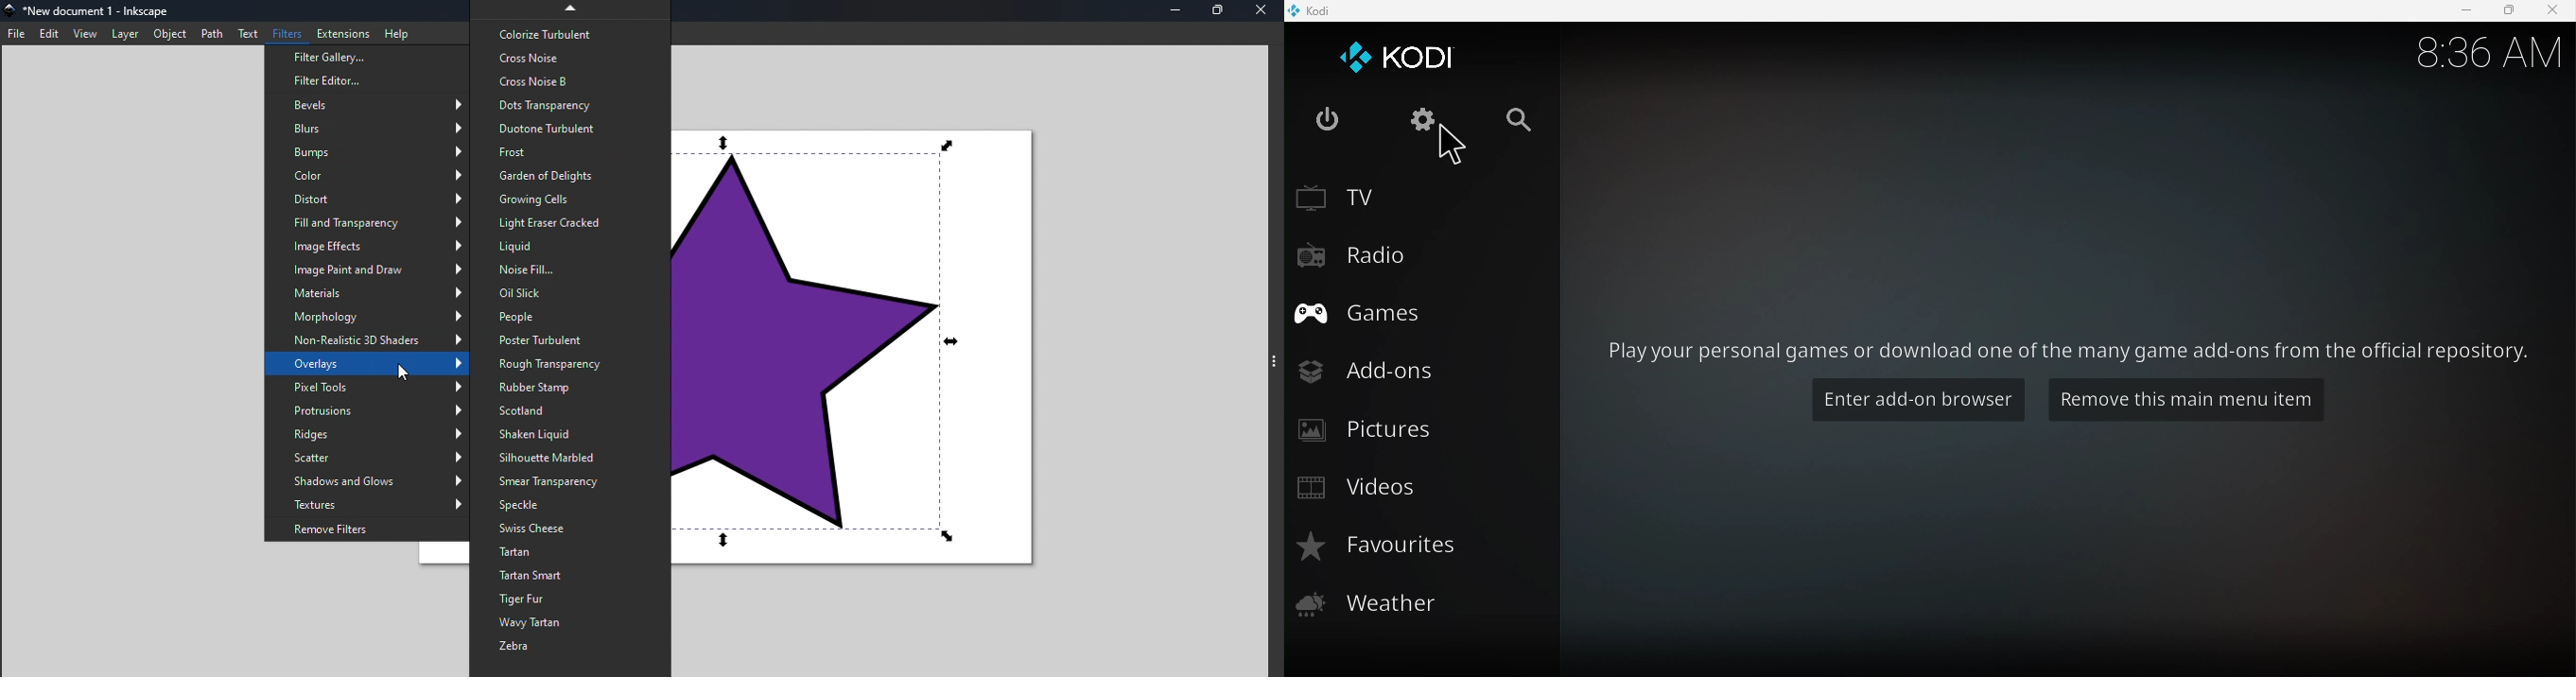 The width and height of the screenshot is (2576, 700). Describe the element at coordinates (168, 34) in the screenshot. I see `Object` at that location.